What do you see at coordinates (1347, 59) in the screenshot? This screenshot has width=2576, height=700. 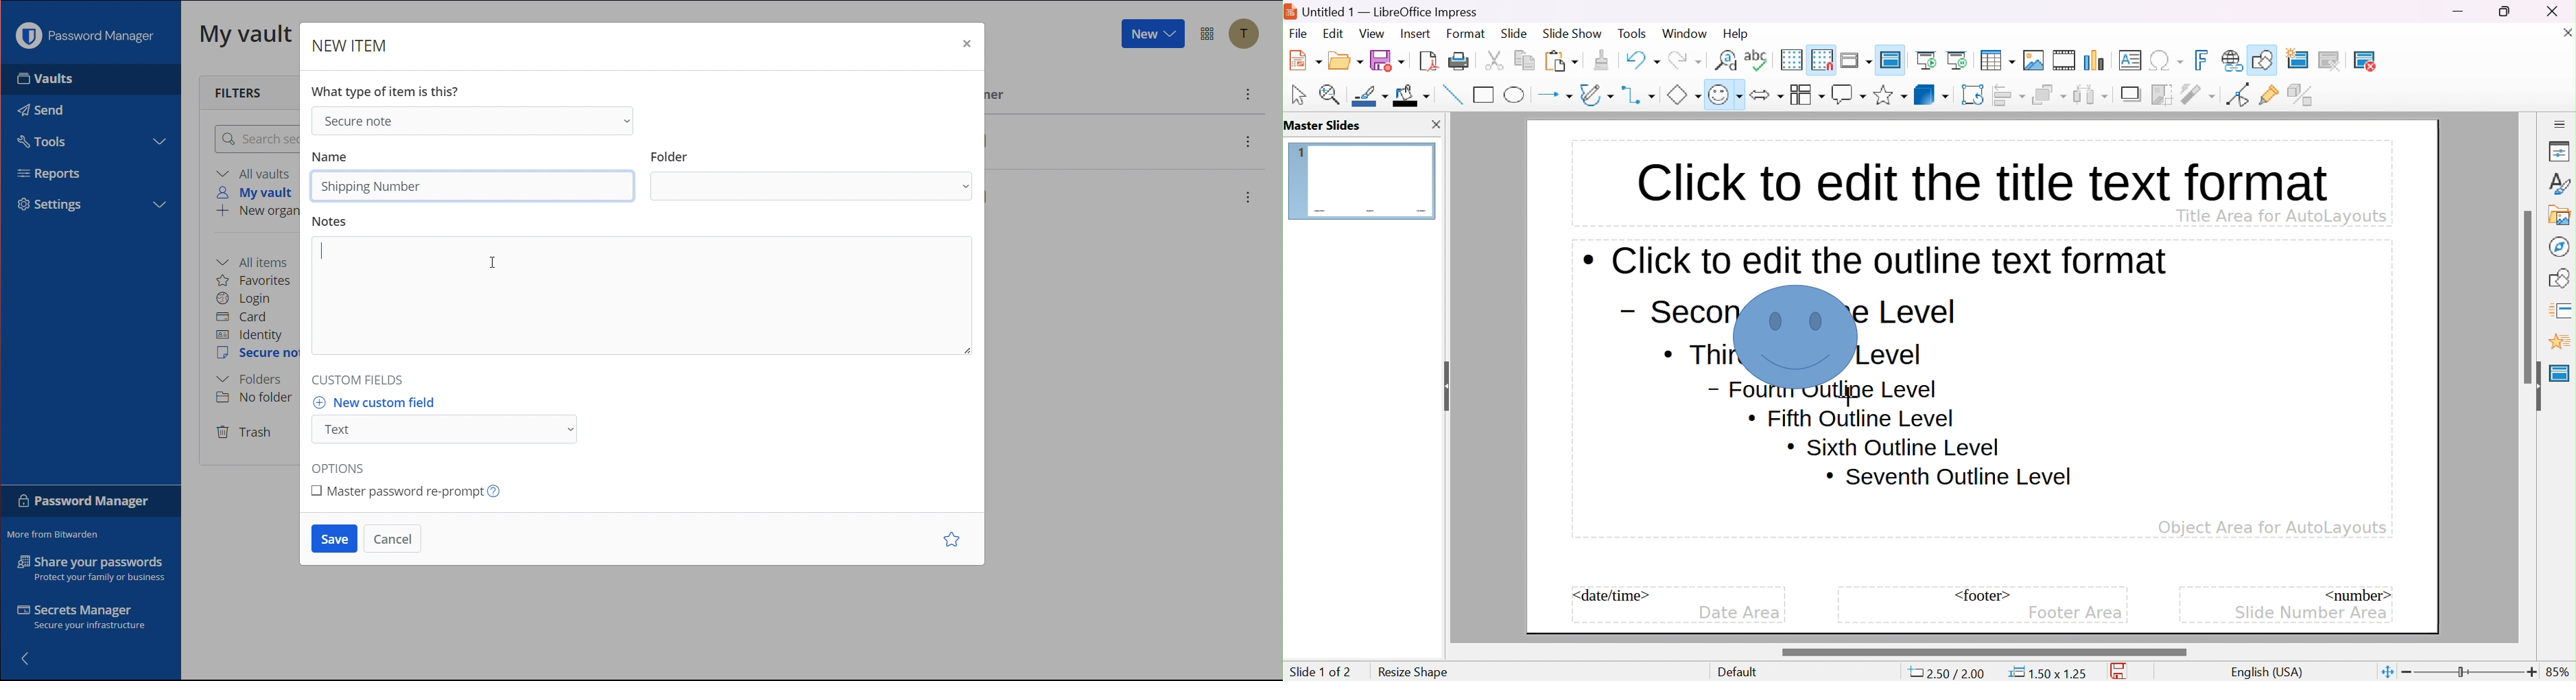 I see `open` at bounding box center [1347, 59].